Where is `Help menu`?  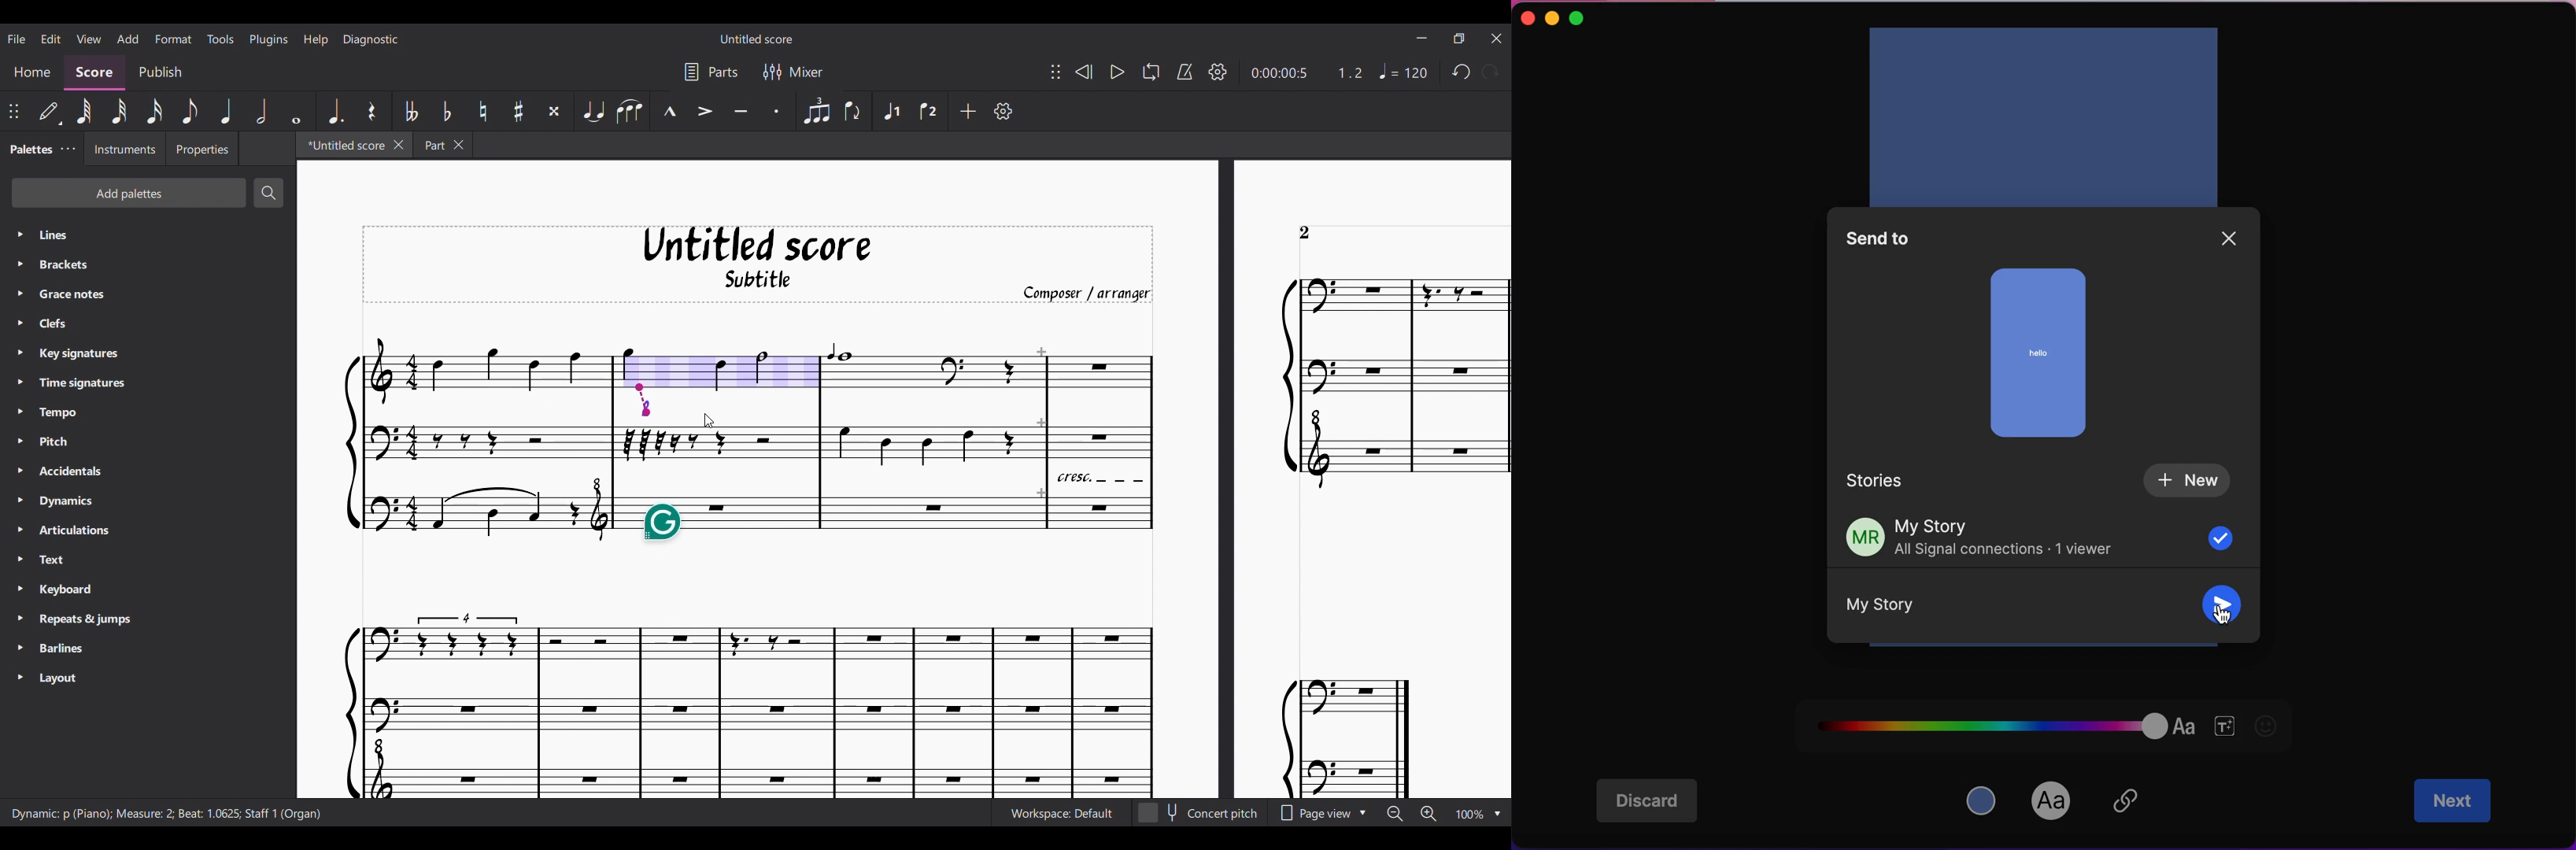 Help menu is located at coordinates (316, 39).